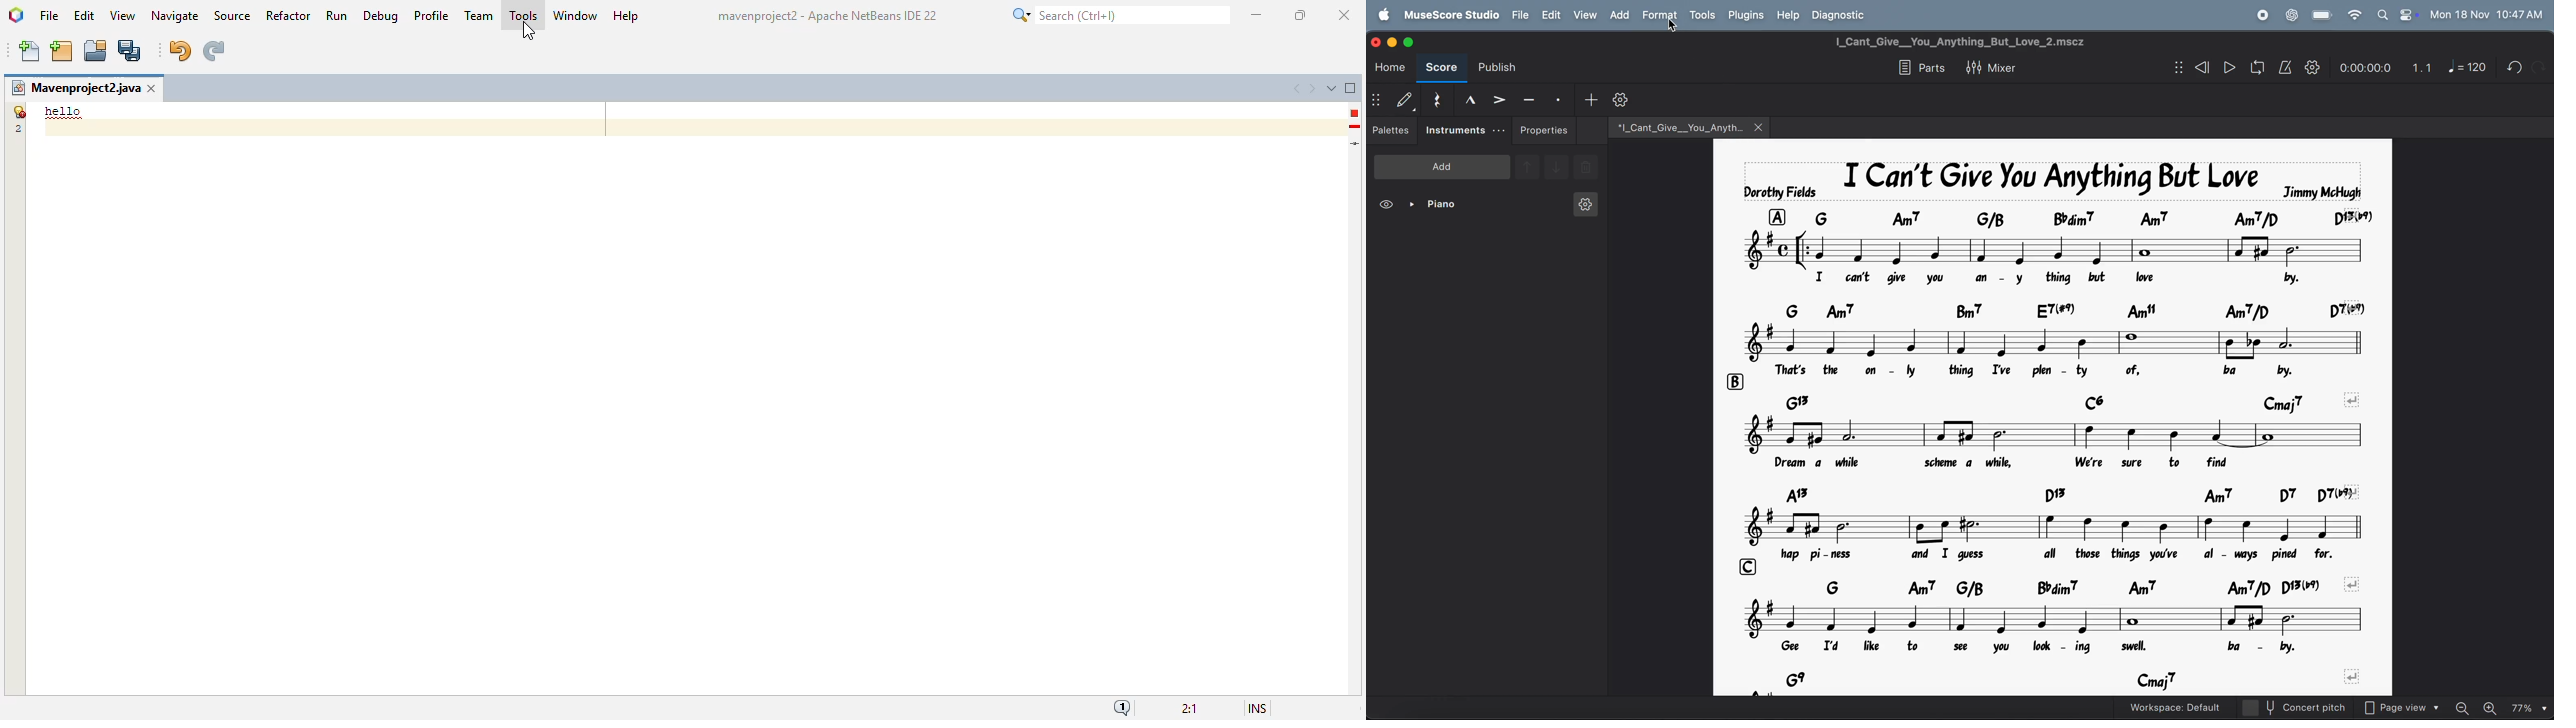 The image size is (2576, 728). Describe the element at coordinates (85, 15) in the screenshot. I see `edit` at that location.